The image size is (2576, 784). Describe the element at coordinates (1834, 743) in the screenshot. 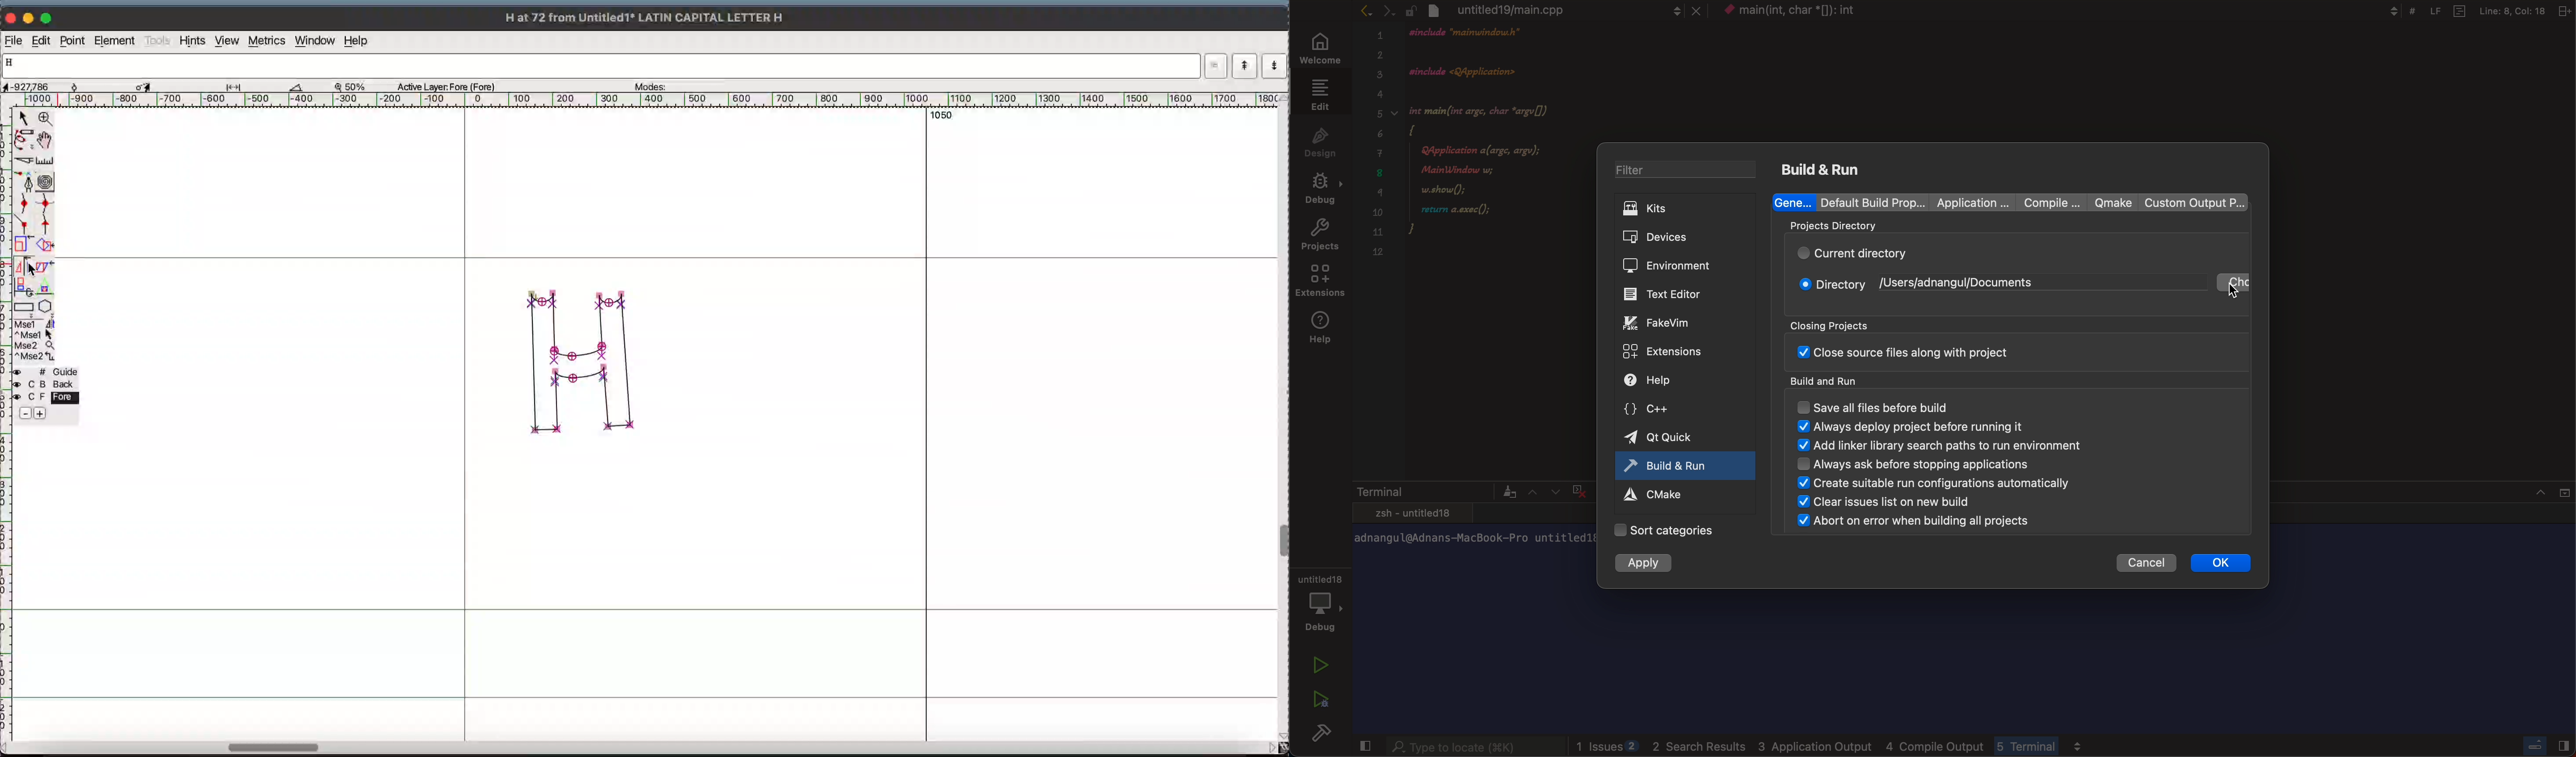

I see `logs` at that location.